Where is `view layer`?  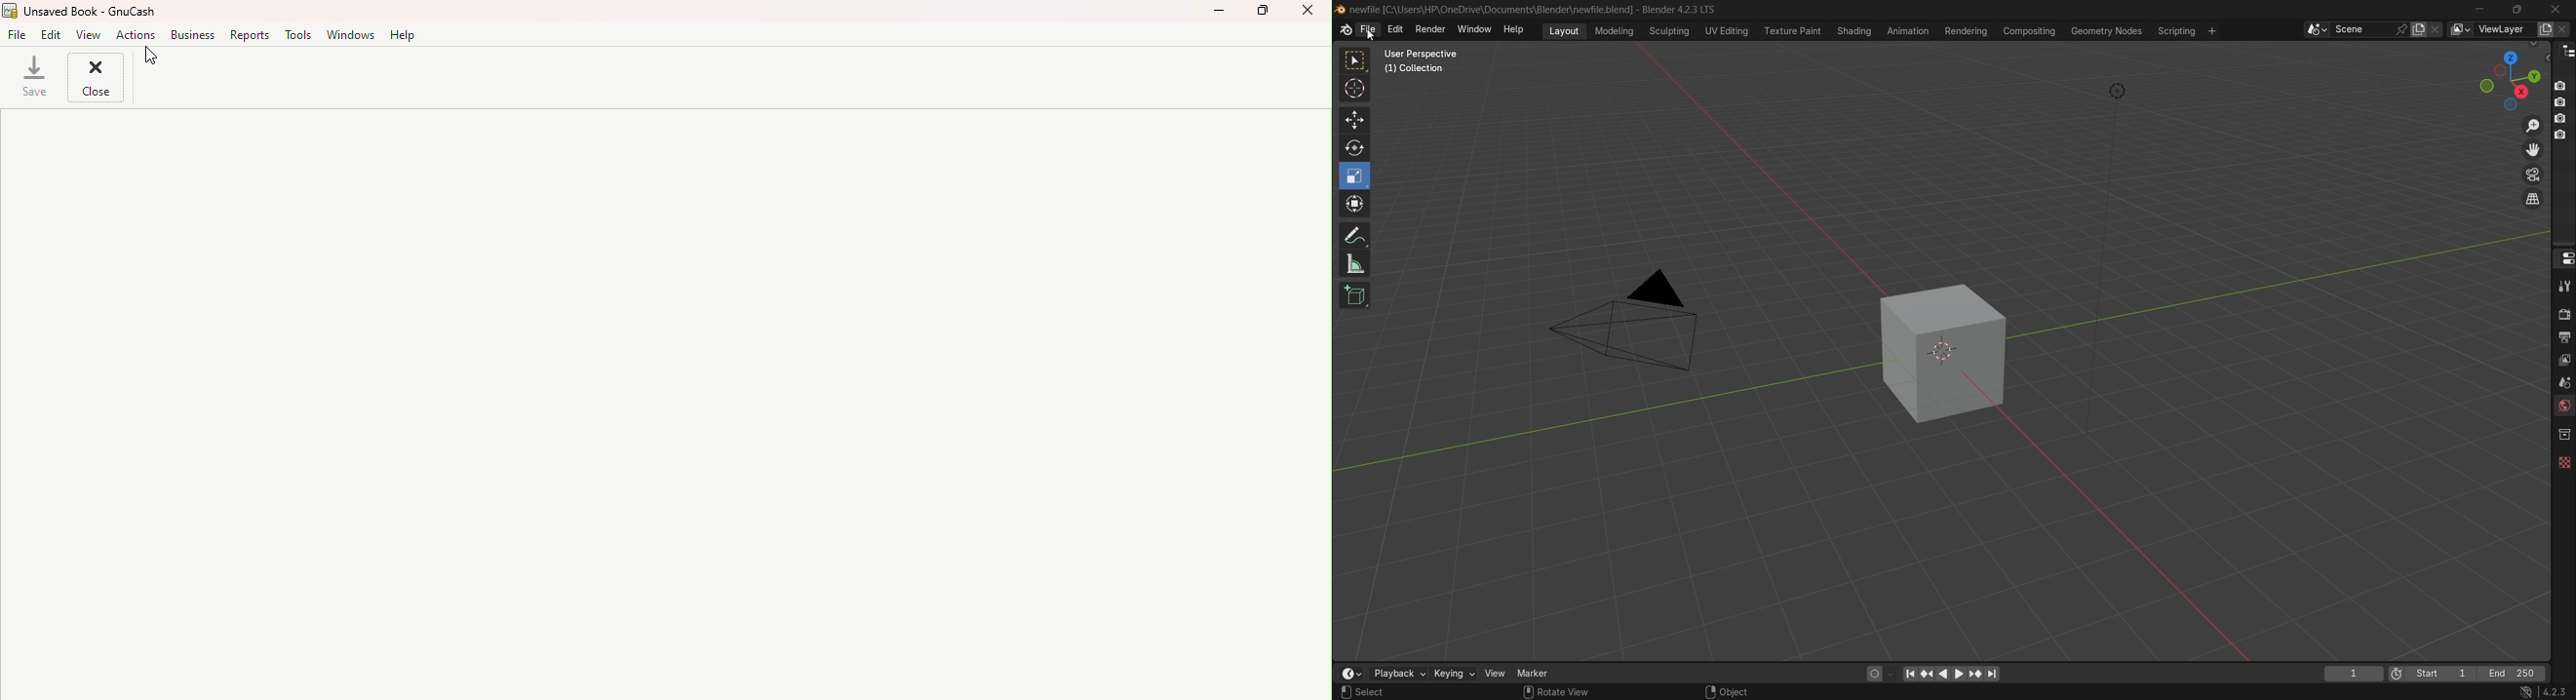
view layer is located at coordinates (2563, 358).